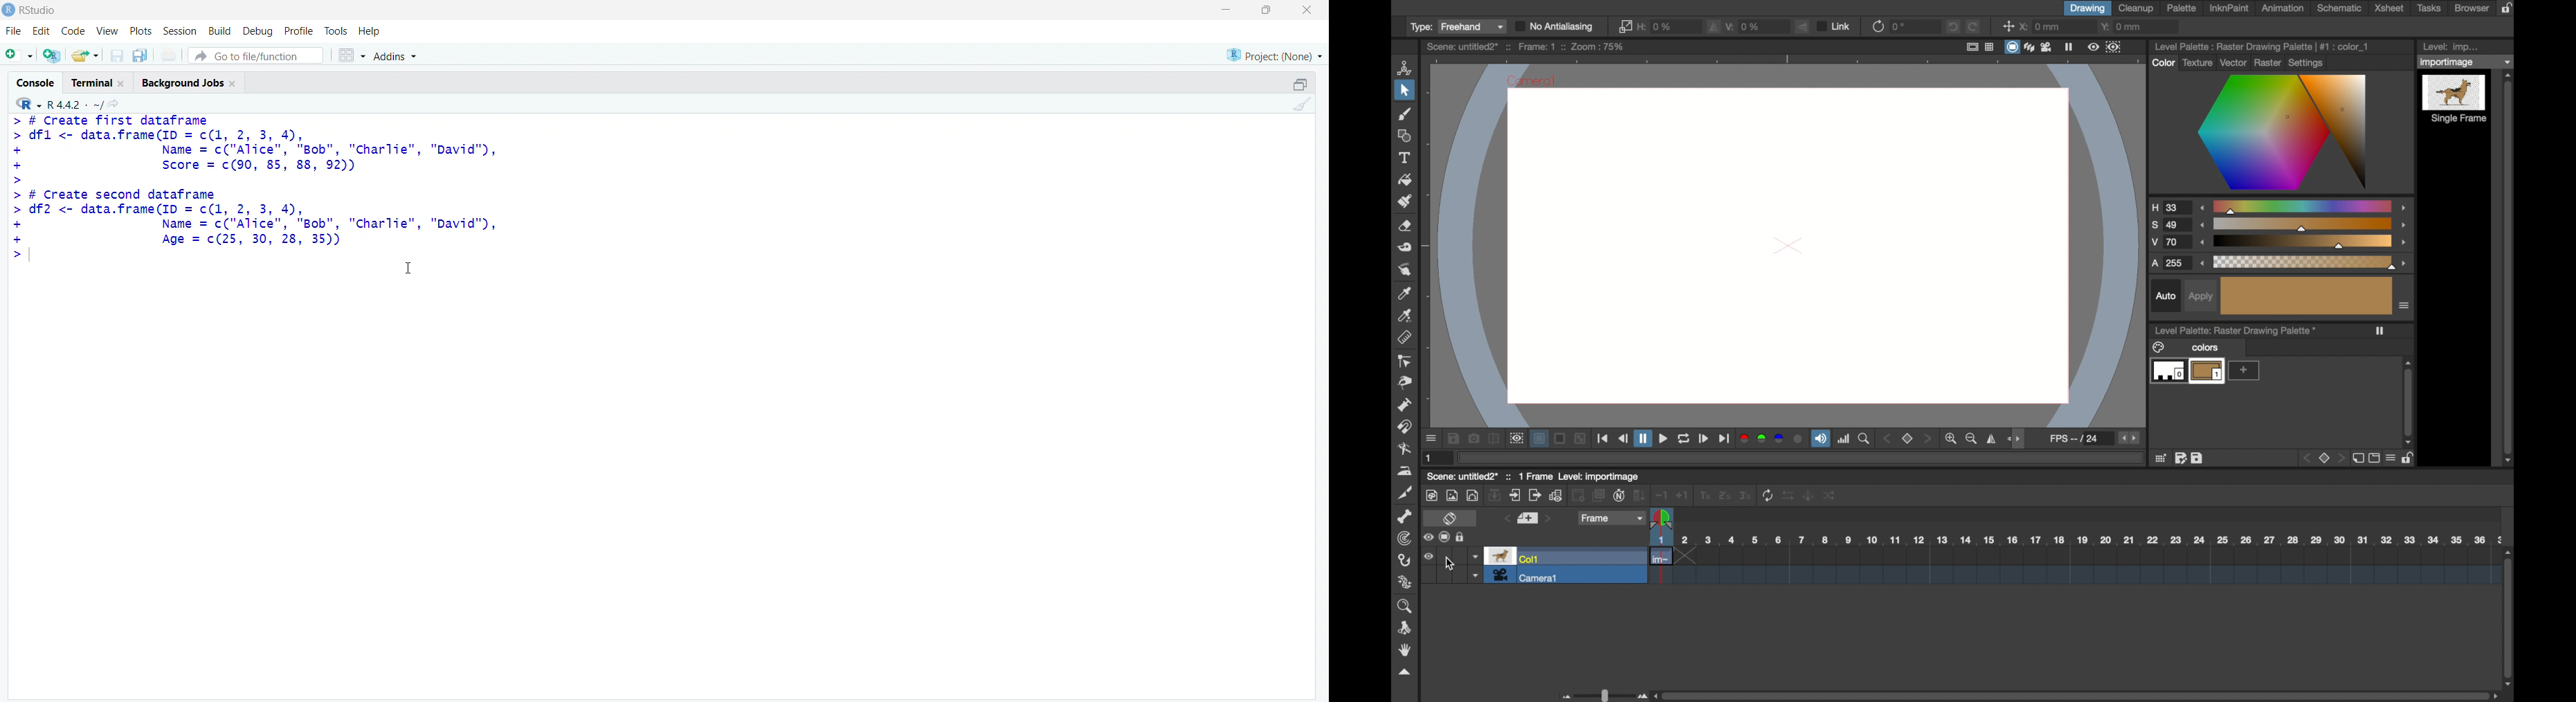  I want to click on session, so click(183, 31).